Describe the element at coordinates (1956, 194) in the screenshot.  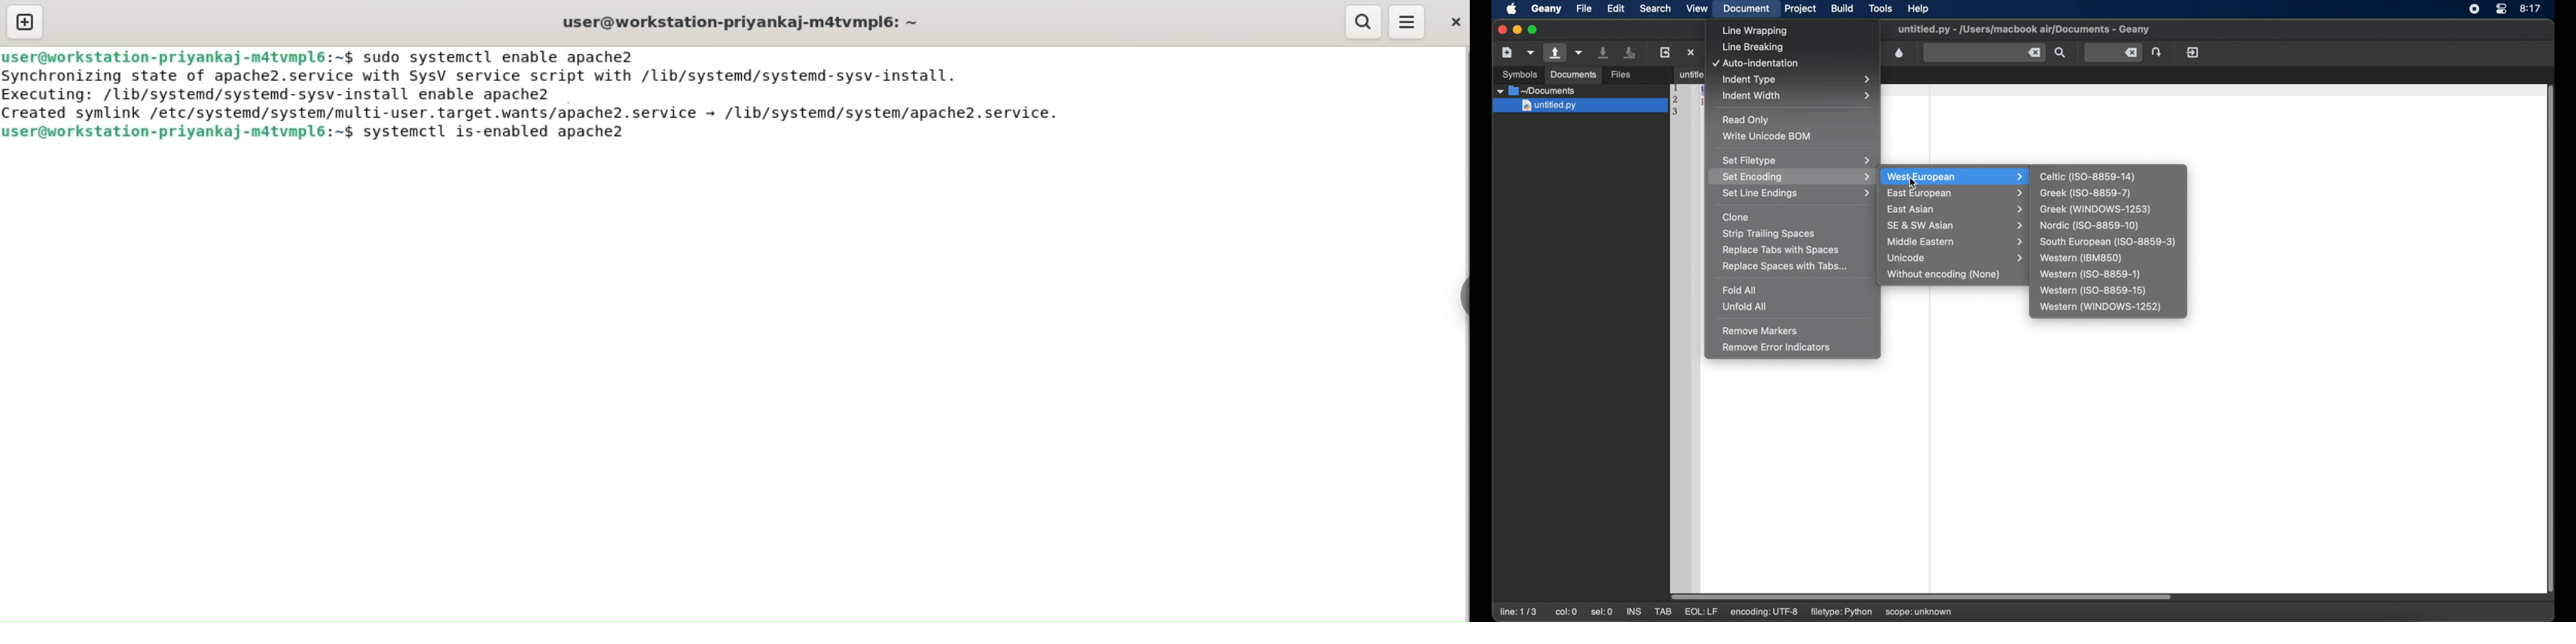
I see `east european menu` at that location.